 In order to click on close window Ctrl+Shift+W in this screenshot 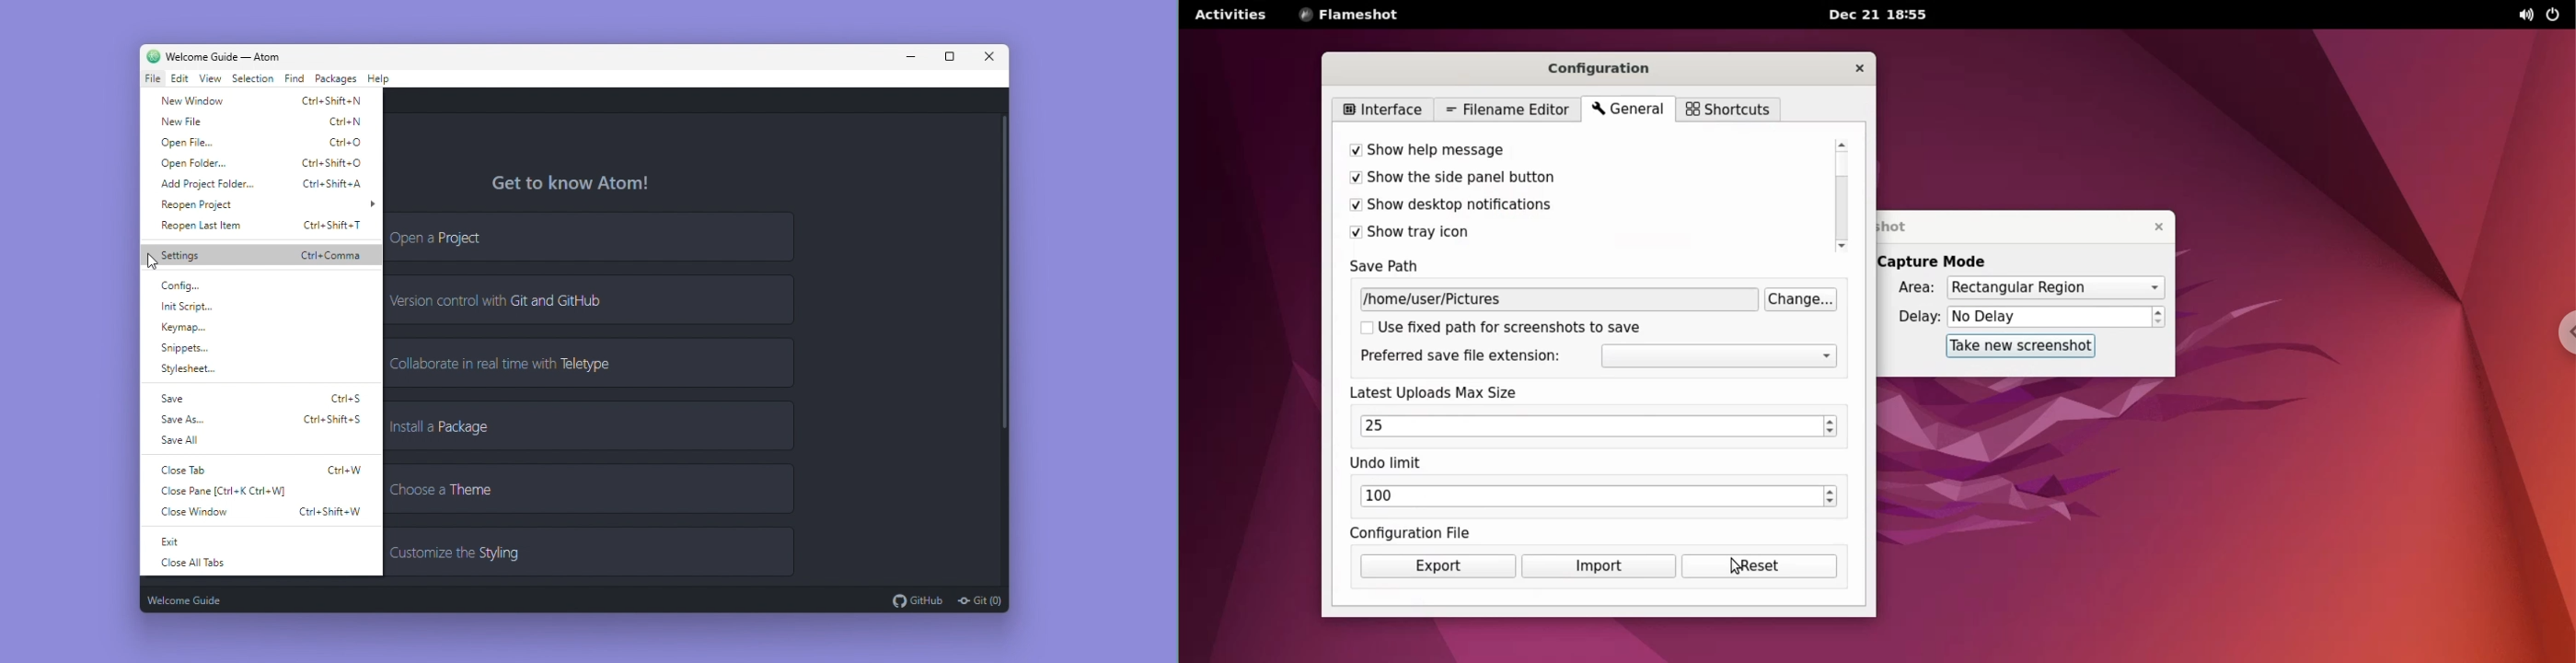, I will do `click(264, 511)`.